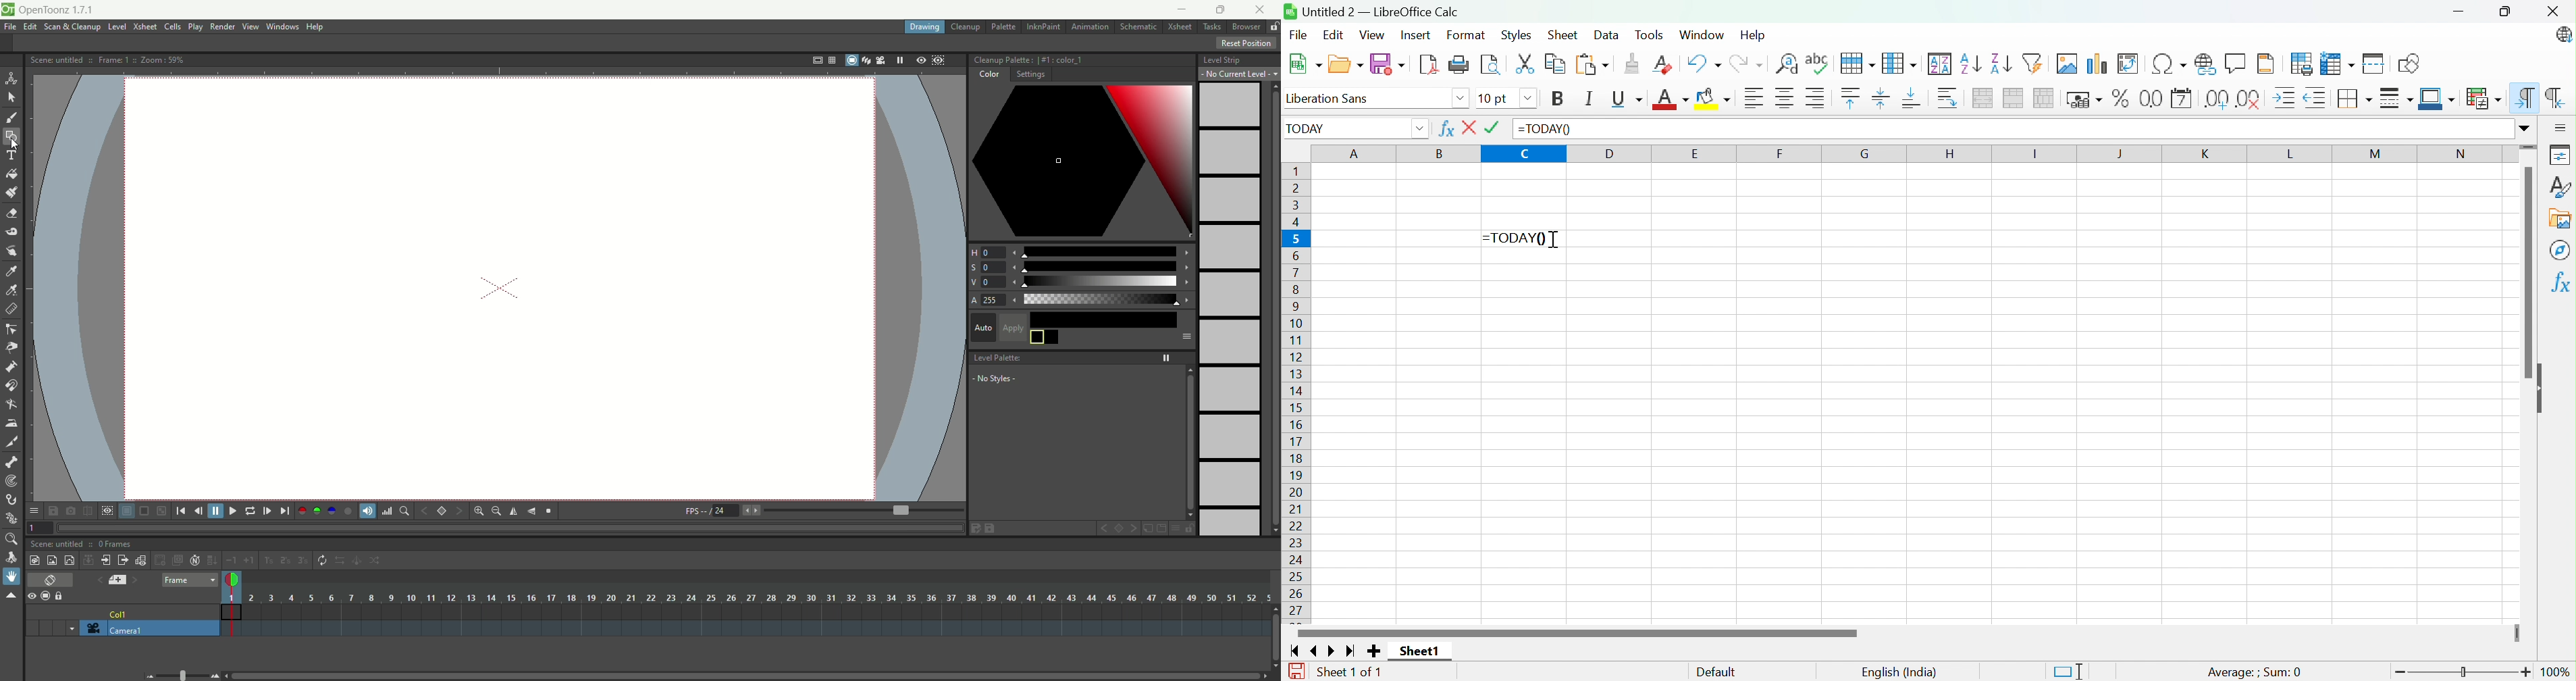 Image resolution: width=2576 pixels, height=700 pixels. What do you see at coordinates (1030, 76) in the screenshot?
I see `settings` at bounding box center [1030, 76].